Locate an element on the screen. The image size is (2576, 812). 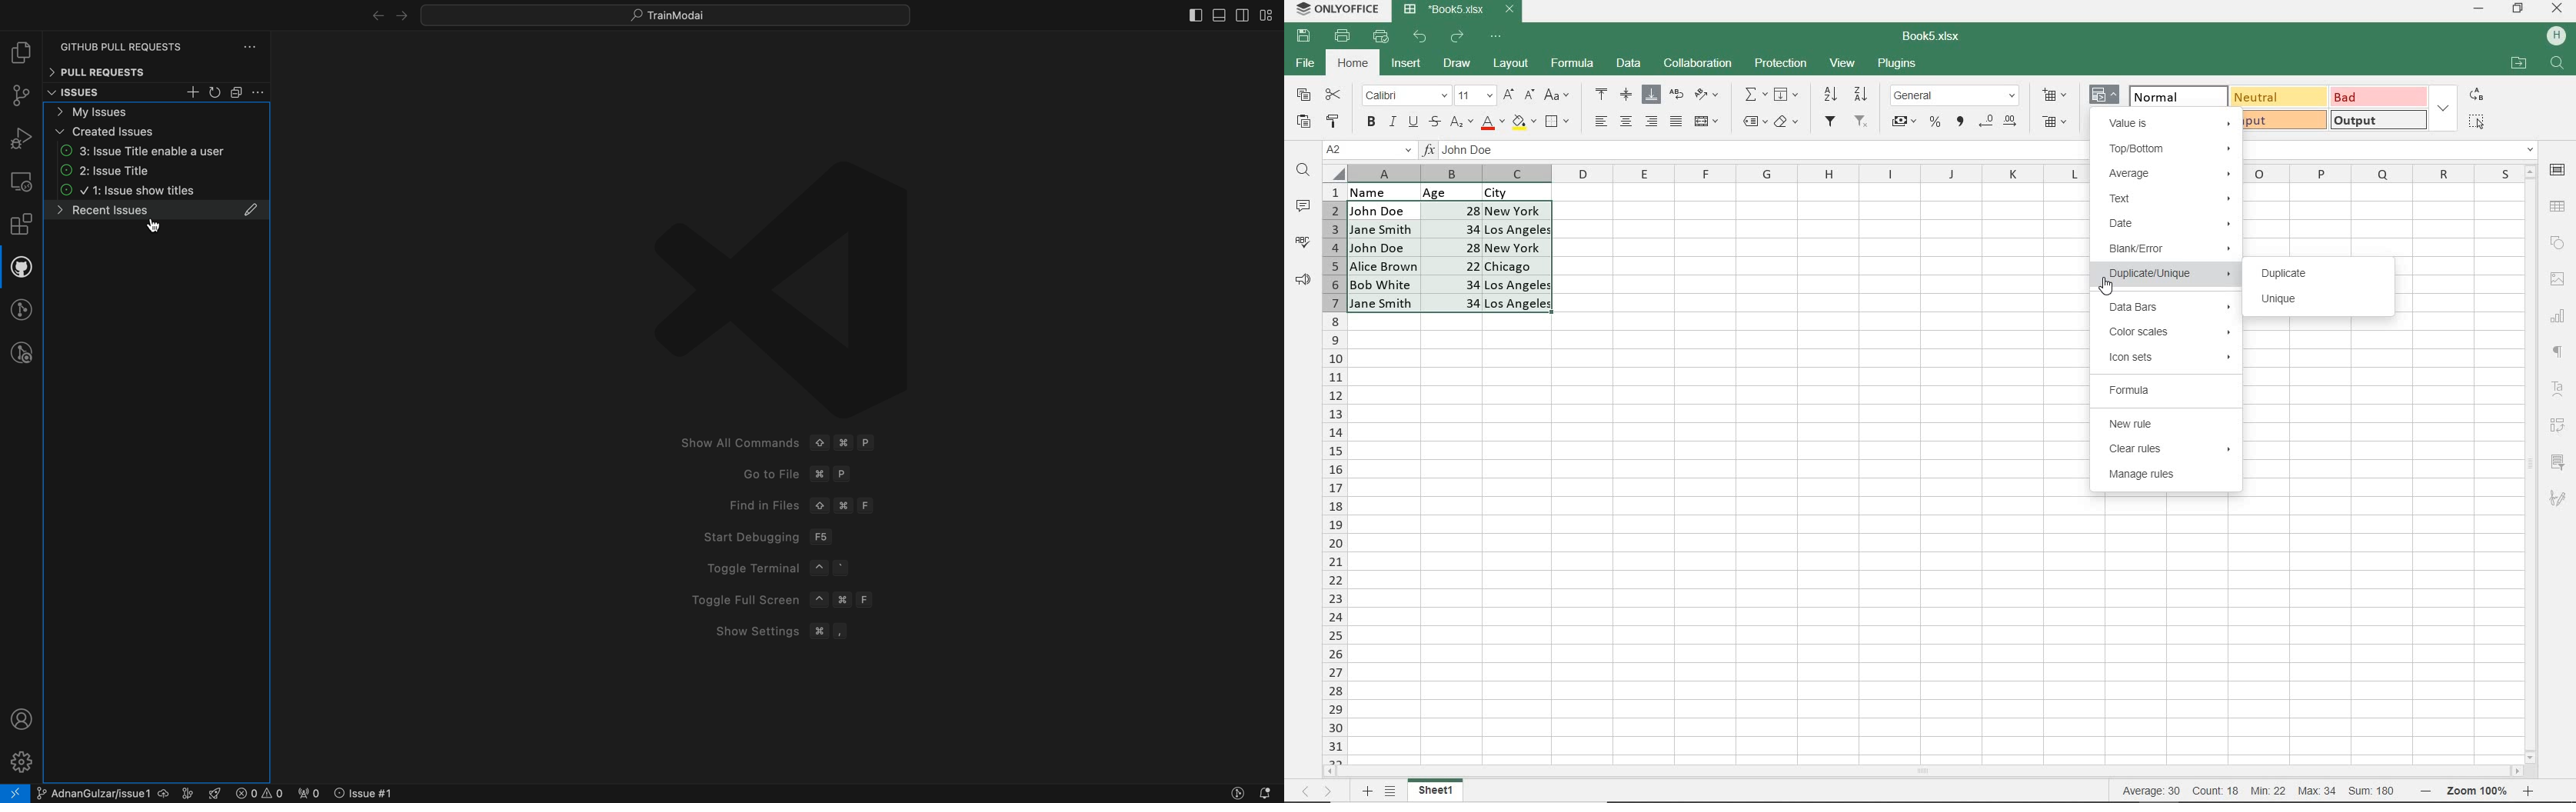
INSERT FUNCTION is located at coordinates (1756, 94).